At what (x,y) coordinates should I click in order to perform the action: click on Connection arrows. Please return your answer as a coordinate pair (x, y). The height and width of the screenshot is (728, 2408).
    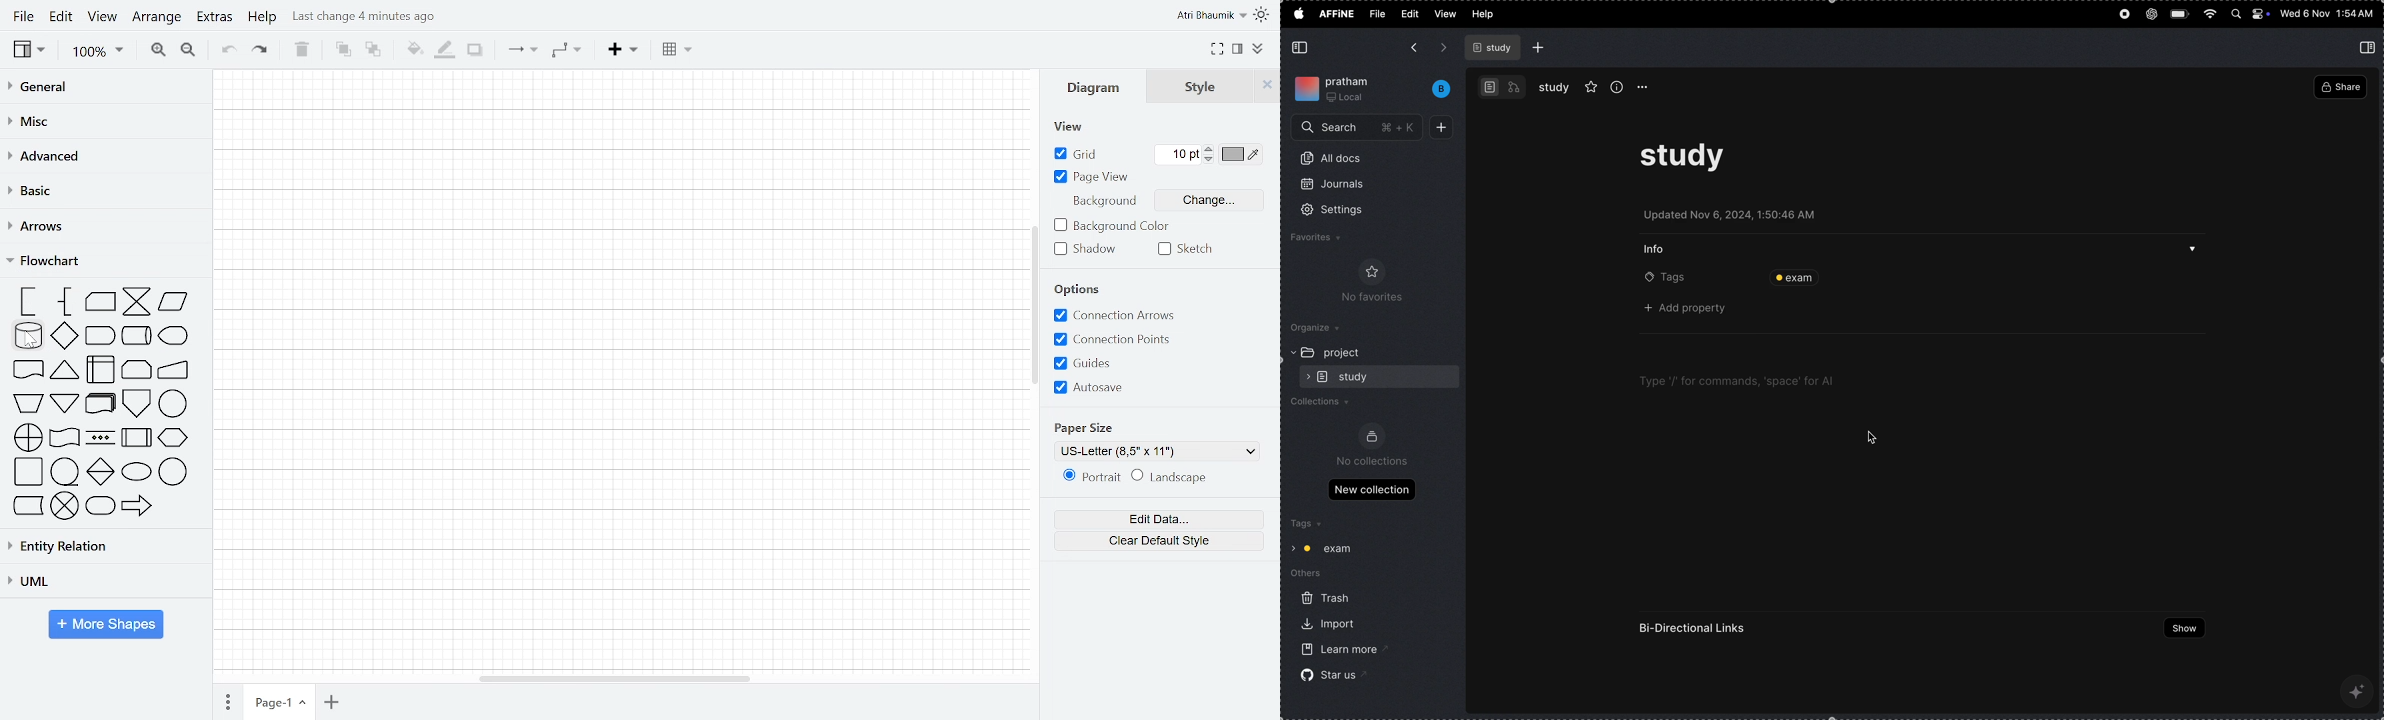
    Looking at the image, I should click on (1116, 316).